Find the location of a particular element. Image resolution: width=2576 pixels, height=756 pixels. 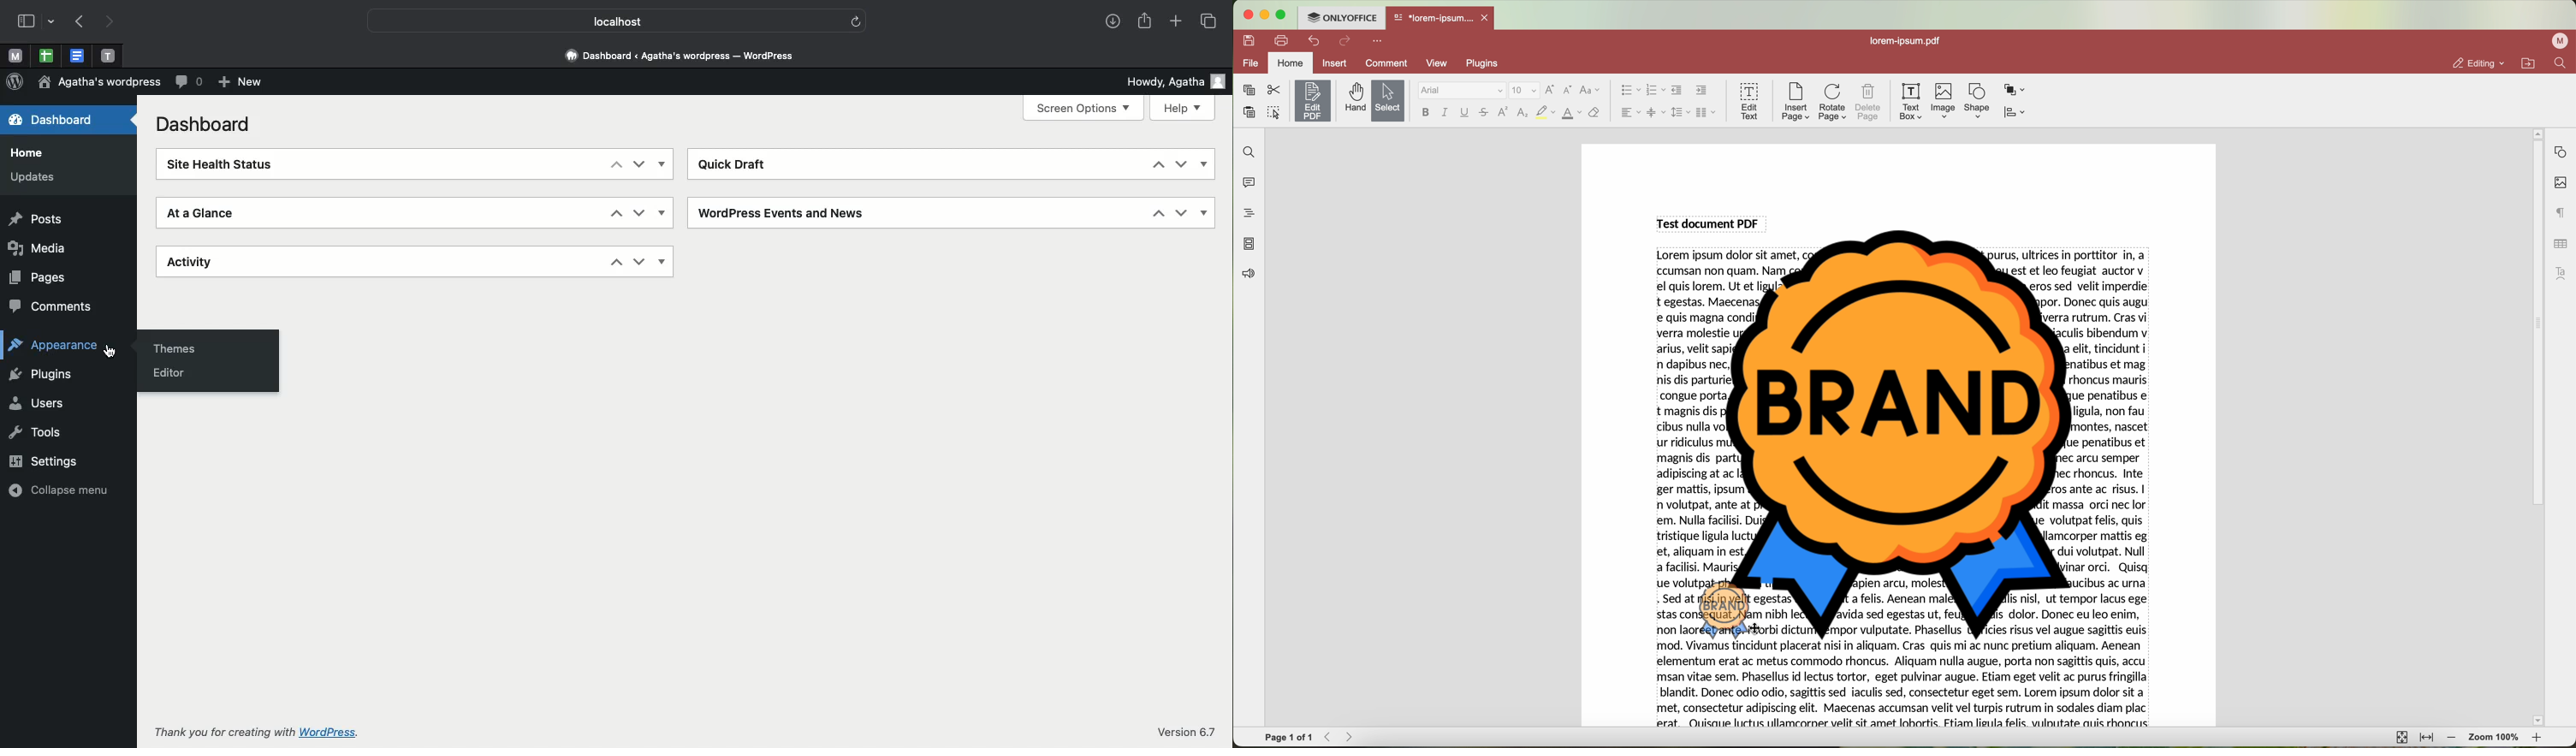

comments is located at coordinates (1247, 181).